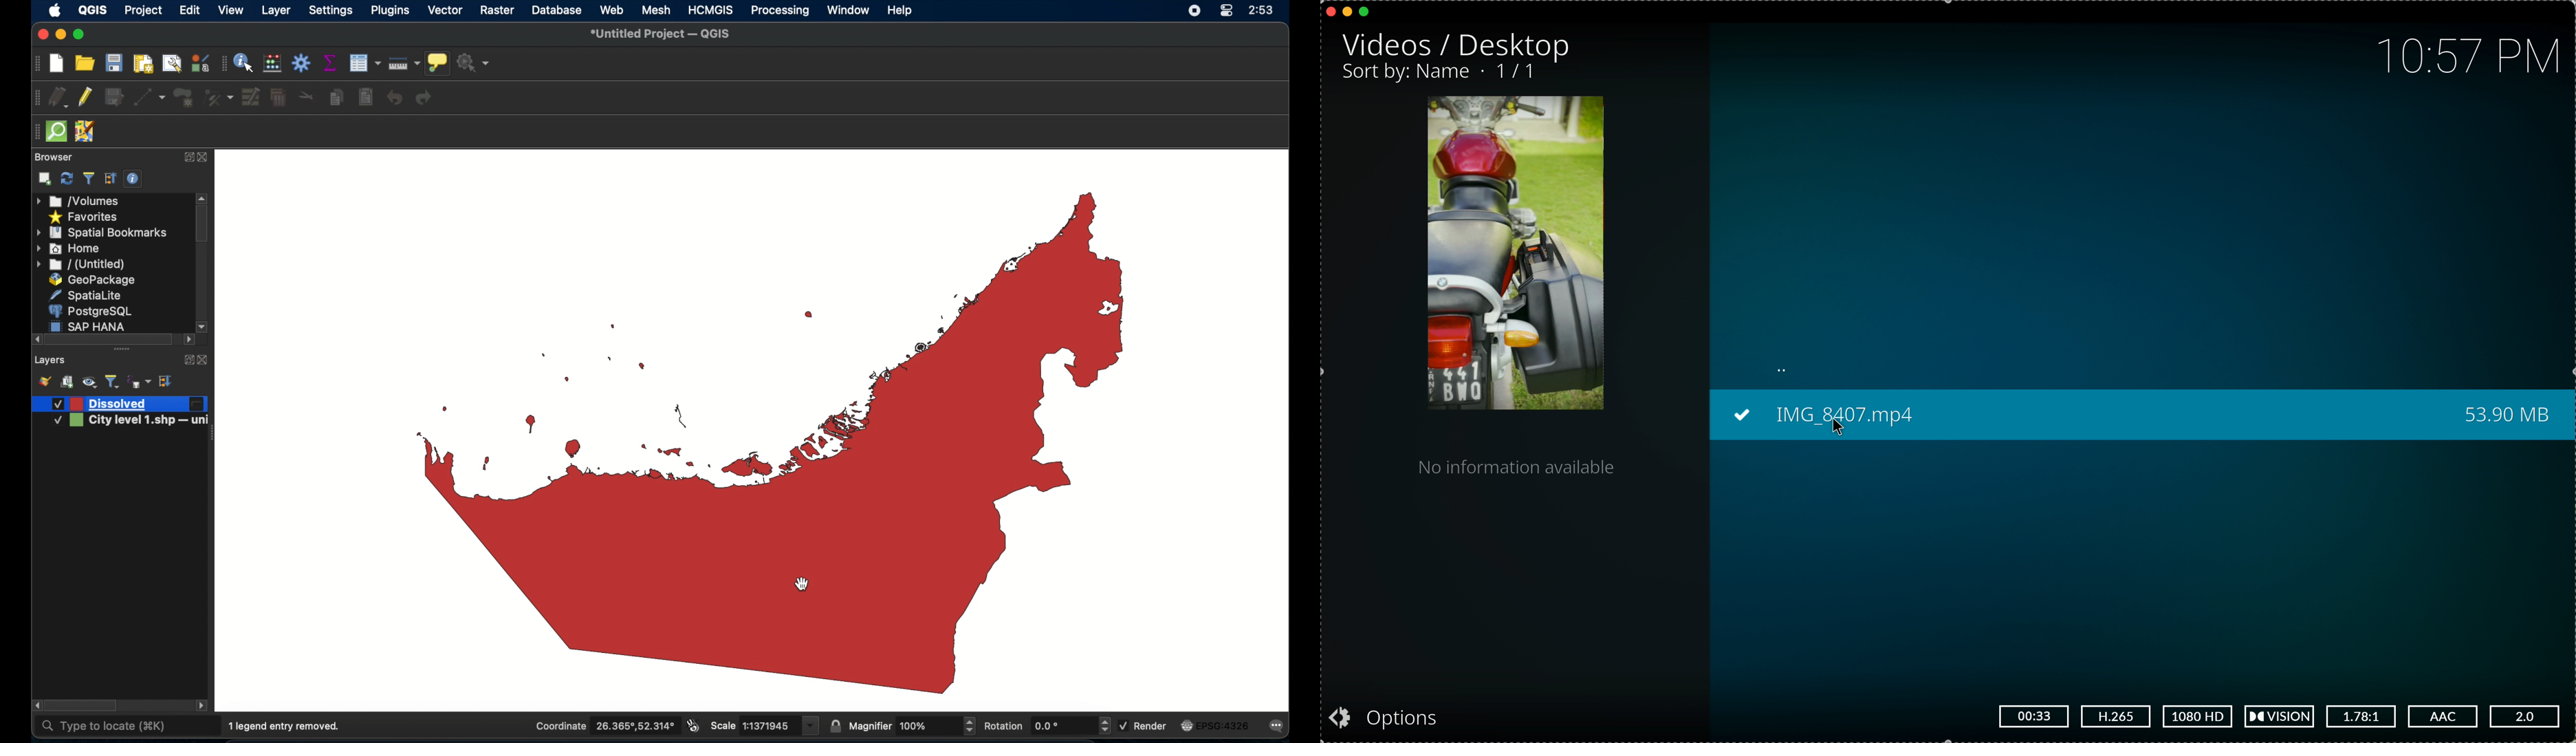 The image size is (2576, 756). What do you see at coordinates (204, 360) in the screenshot?
I see `close` at bounding box center [204, 360].